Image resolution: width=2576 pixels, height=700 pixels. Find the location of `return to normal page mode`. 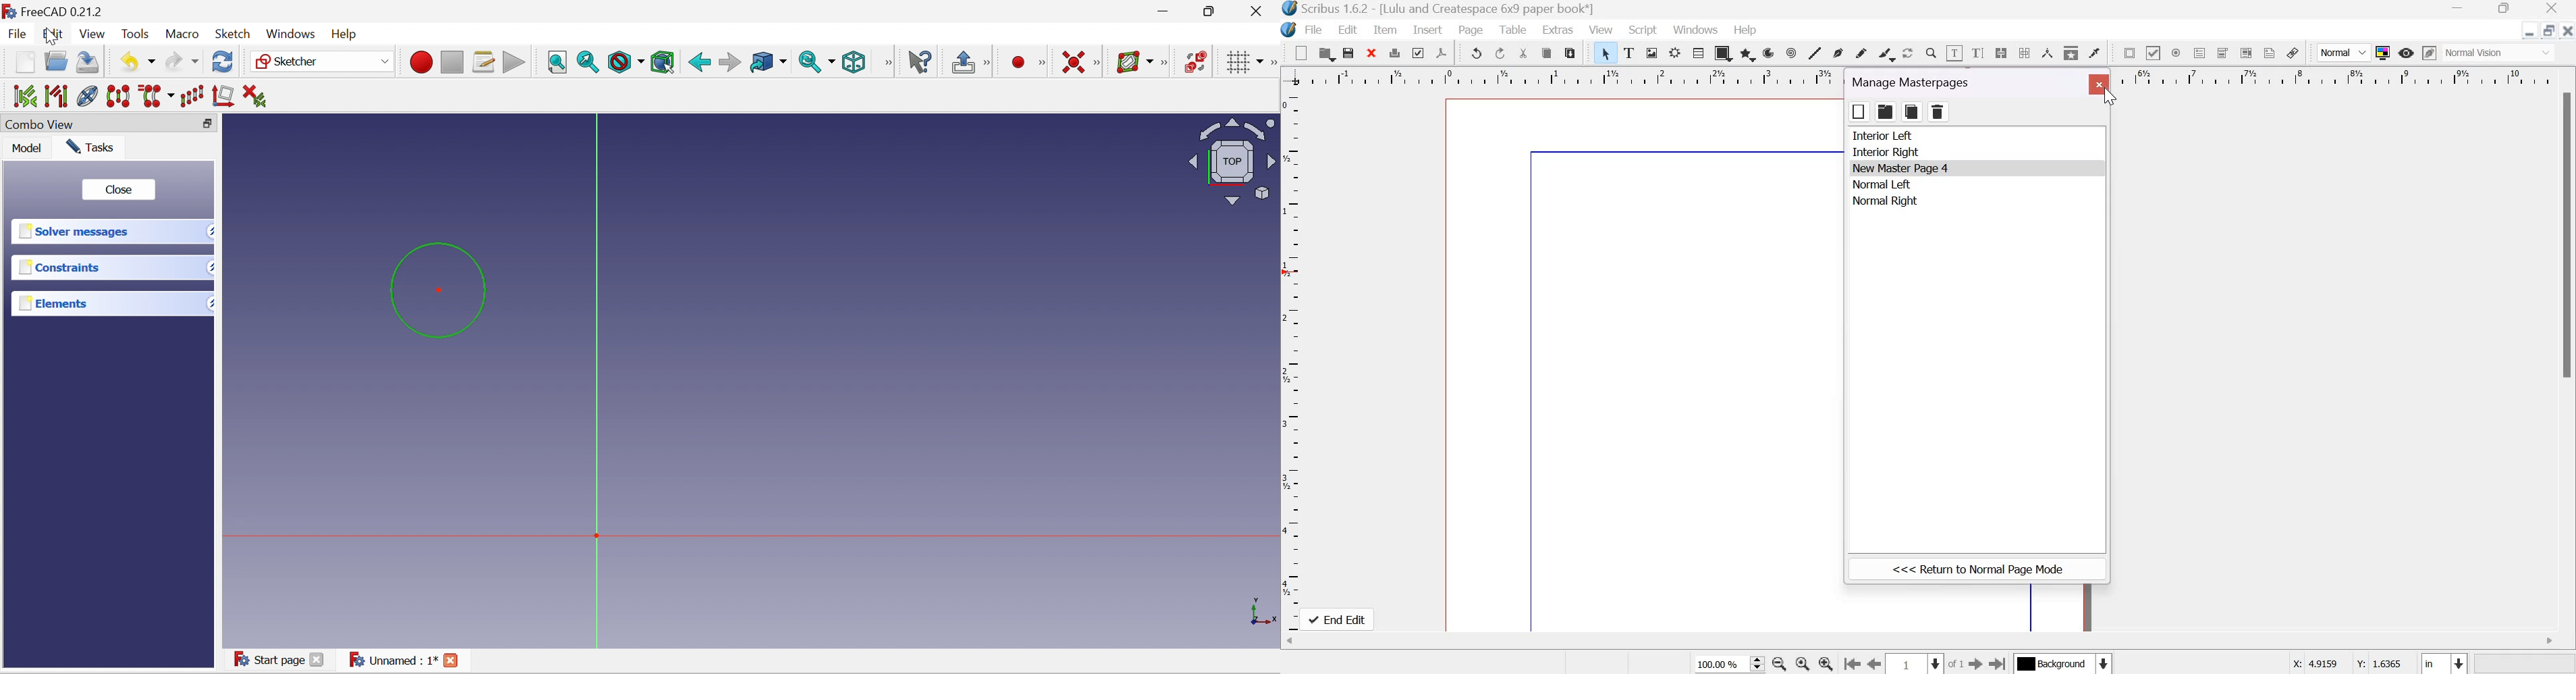

return to normal page mode is located at coordinates (1977, 570).